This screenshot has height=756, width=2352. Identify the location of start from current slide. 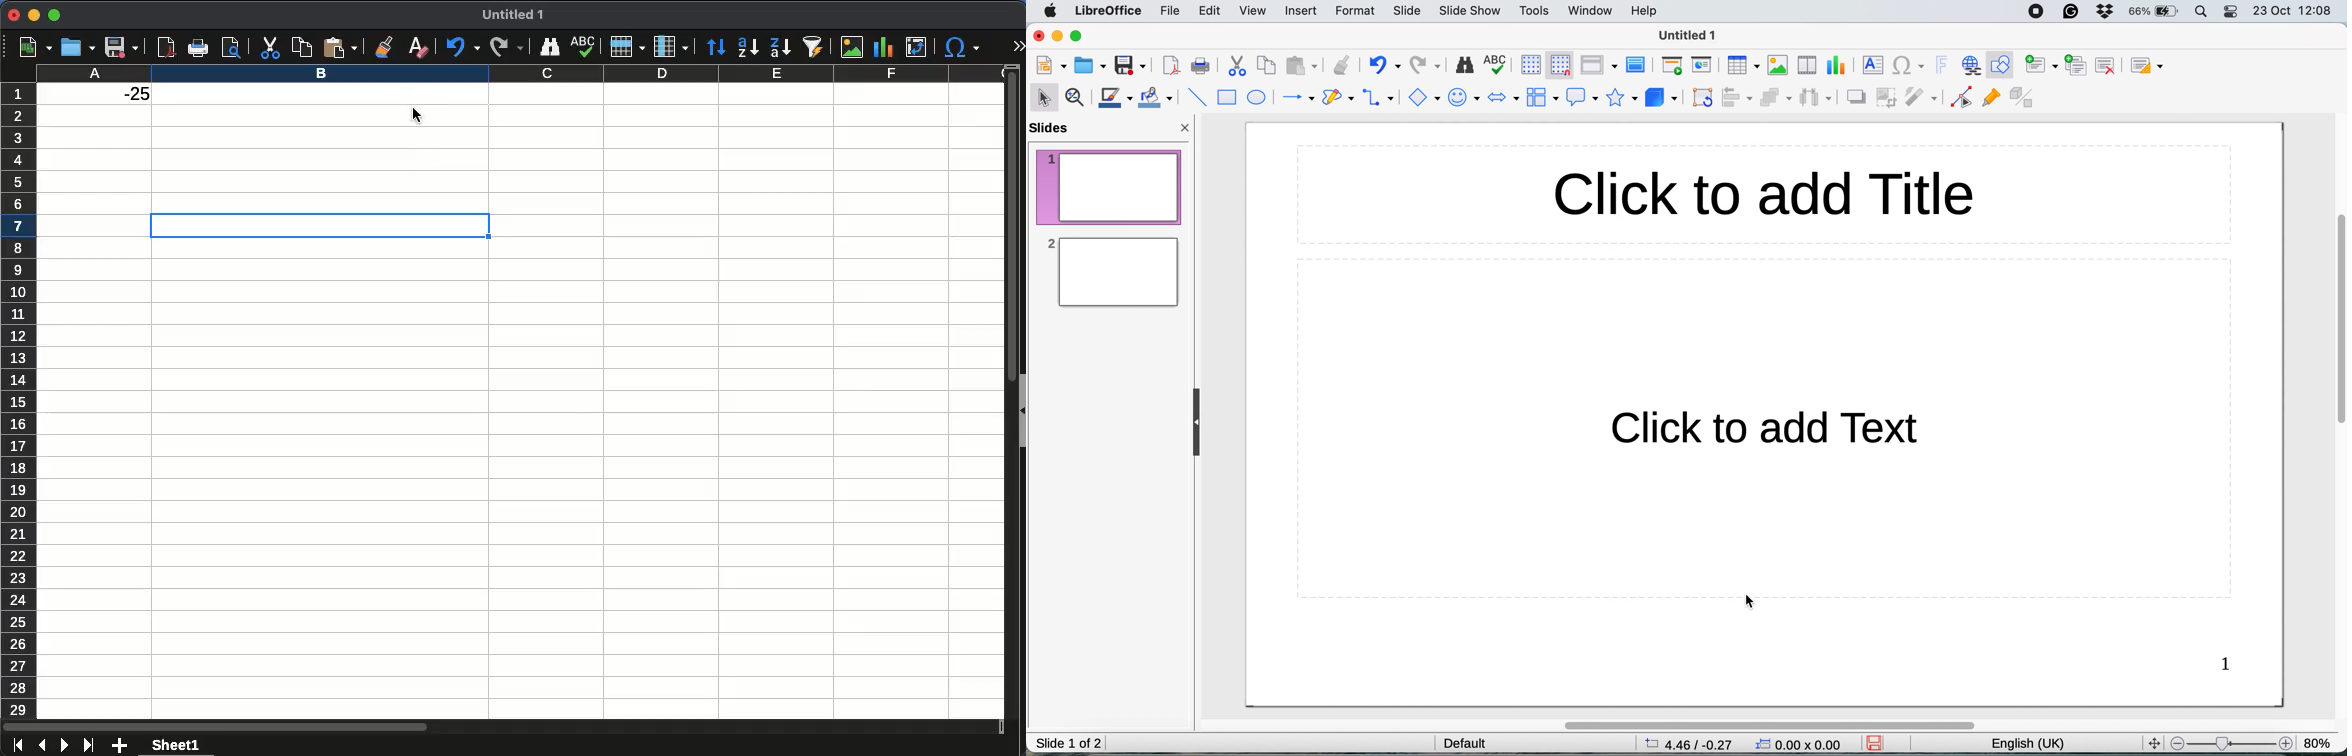
(1704, 65).